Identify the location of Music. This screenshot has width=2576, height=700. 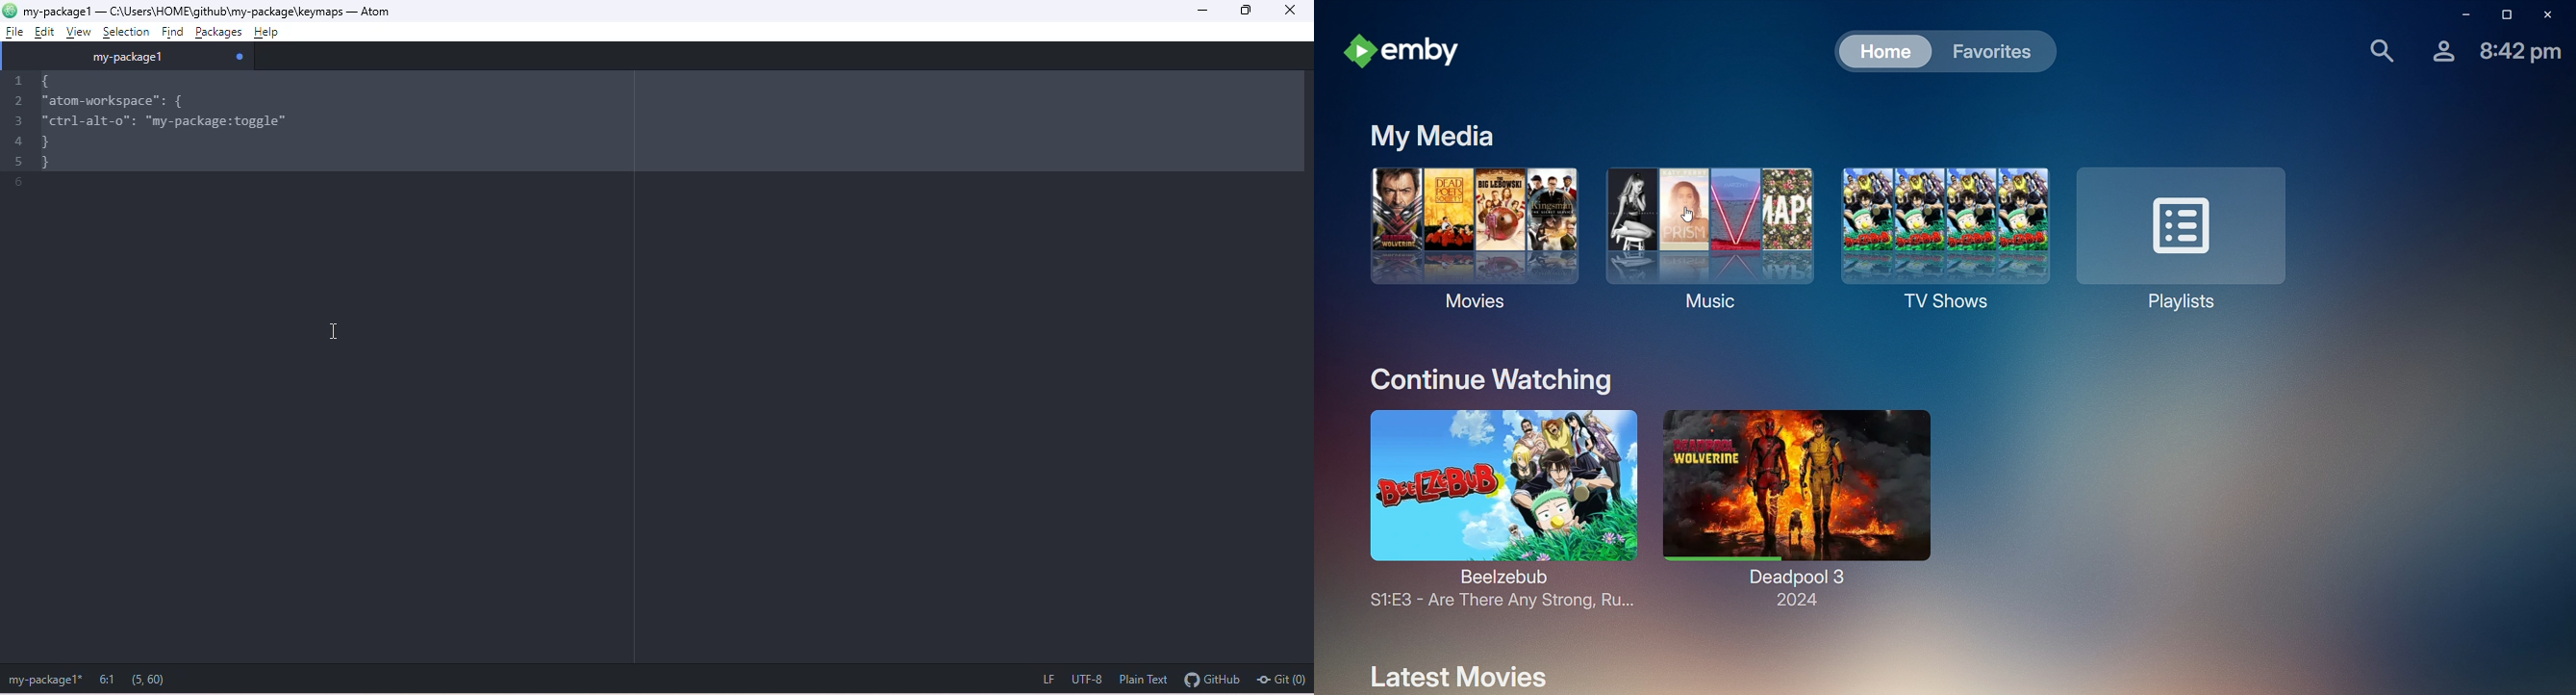
(1706, 237).